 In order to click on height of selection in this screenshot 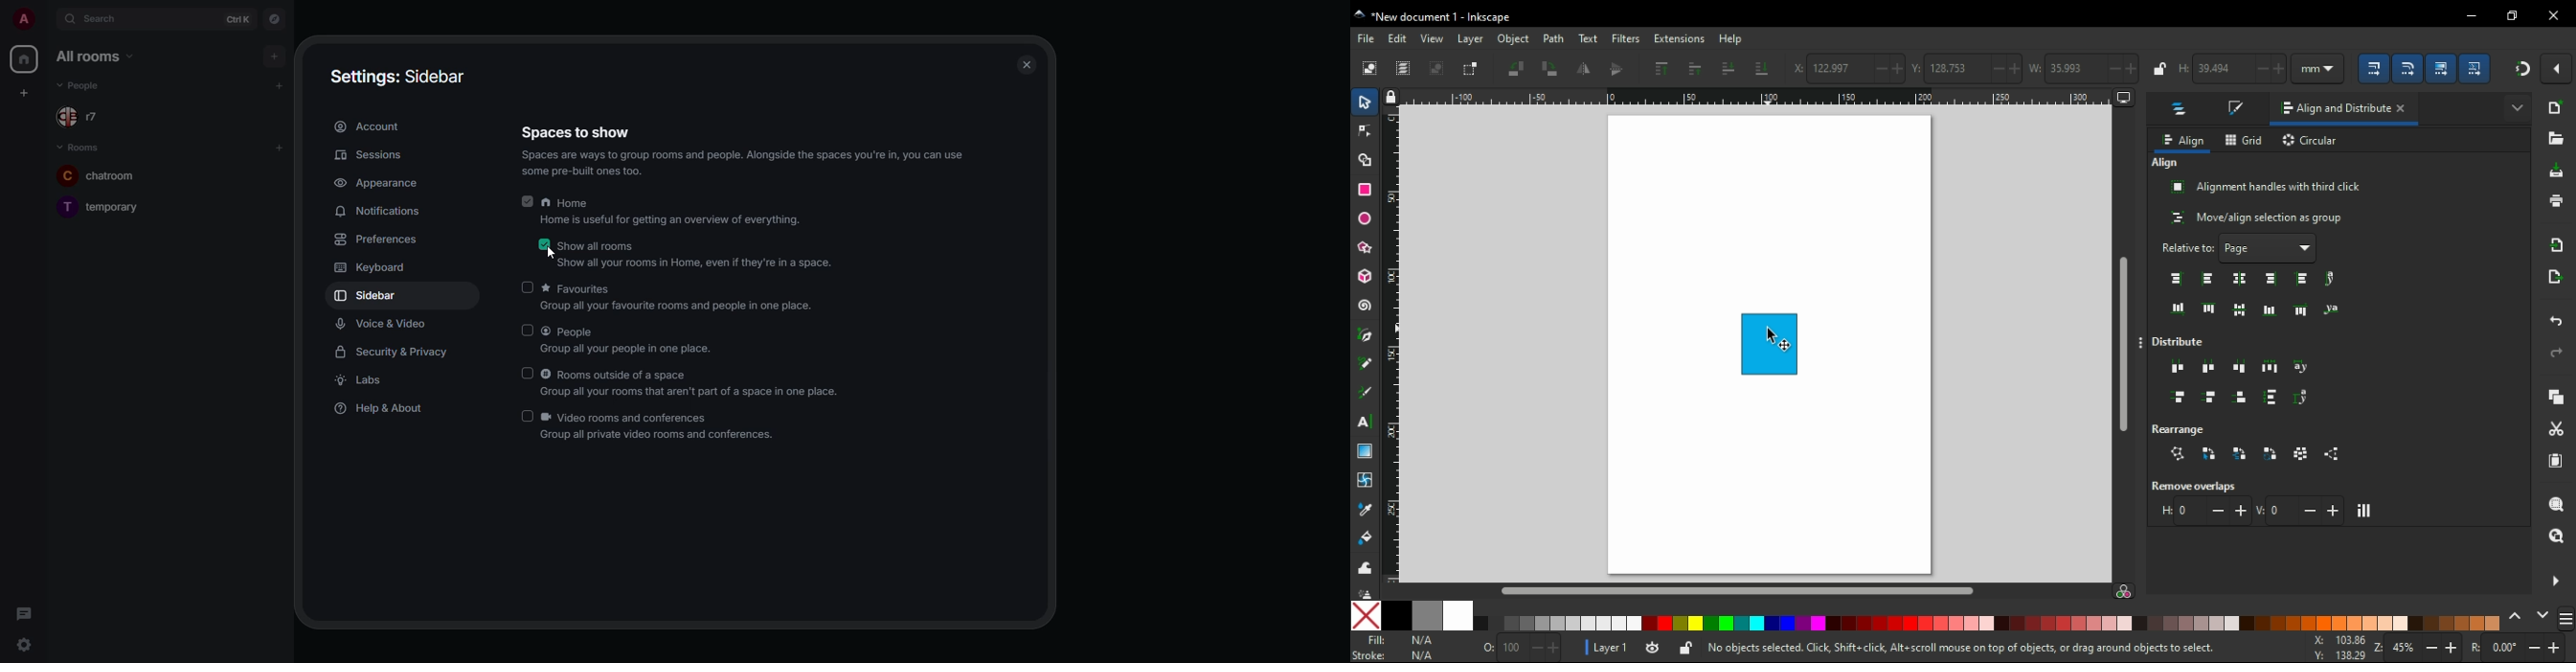, I will do `click(2229, 69)`.